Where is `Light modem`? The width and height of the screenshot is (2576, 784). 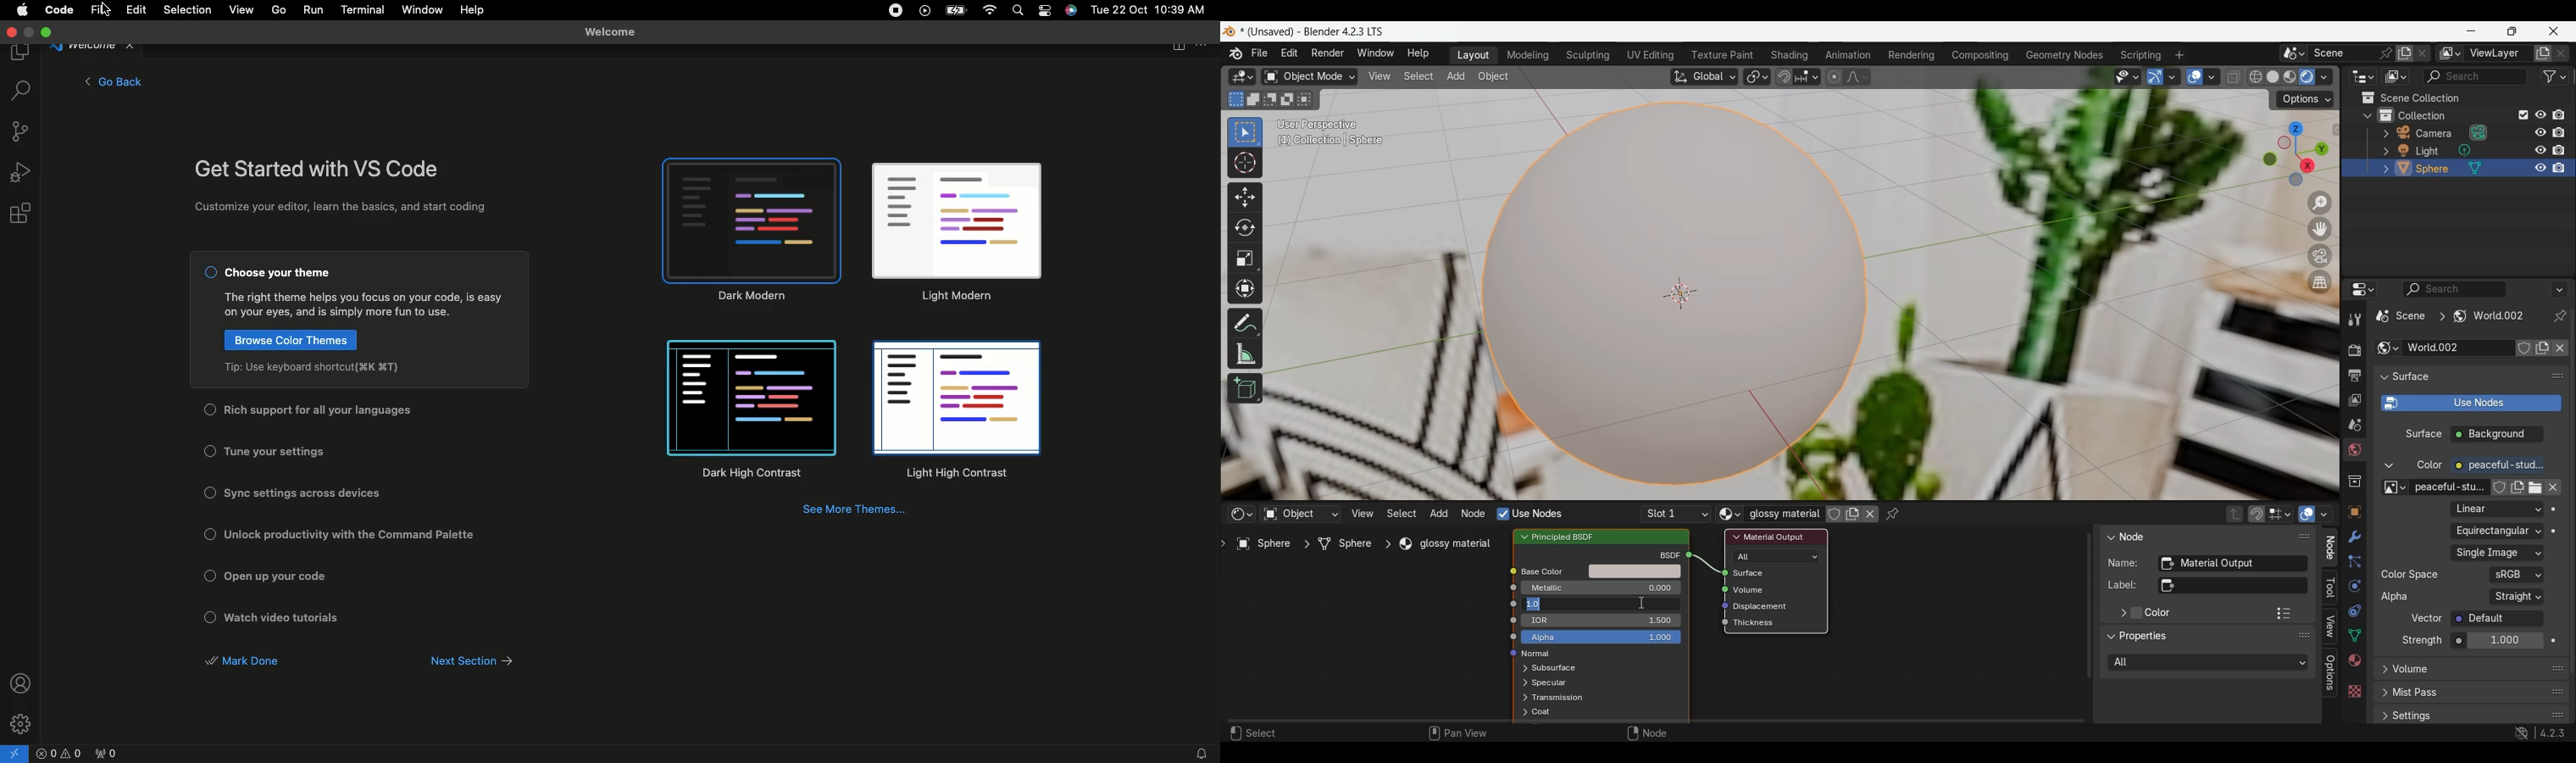 Light modem is located at coordinates (956, 234).